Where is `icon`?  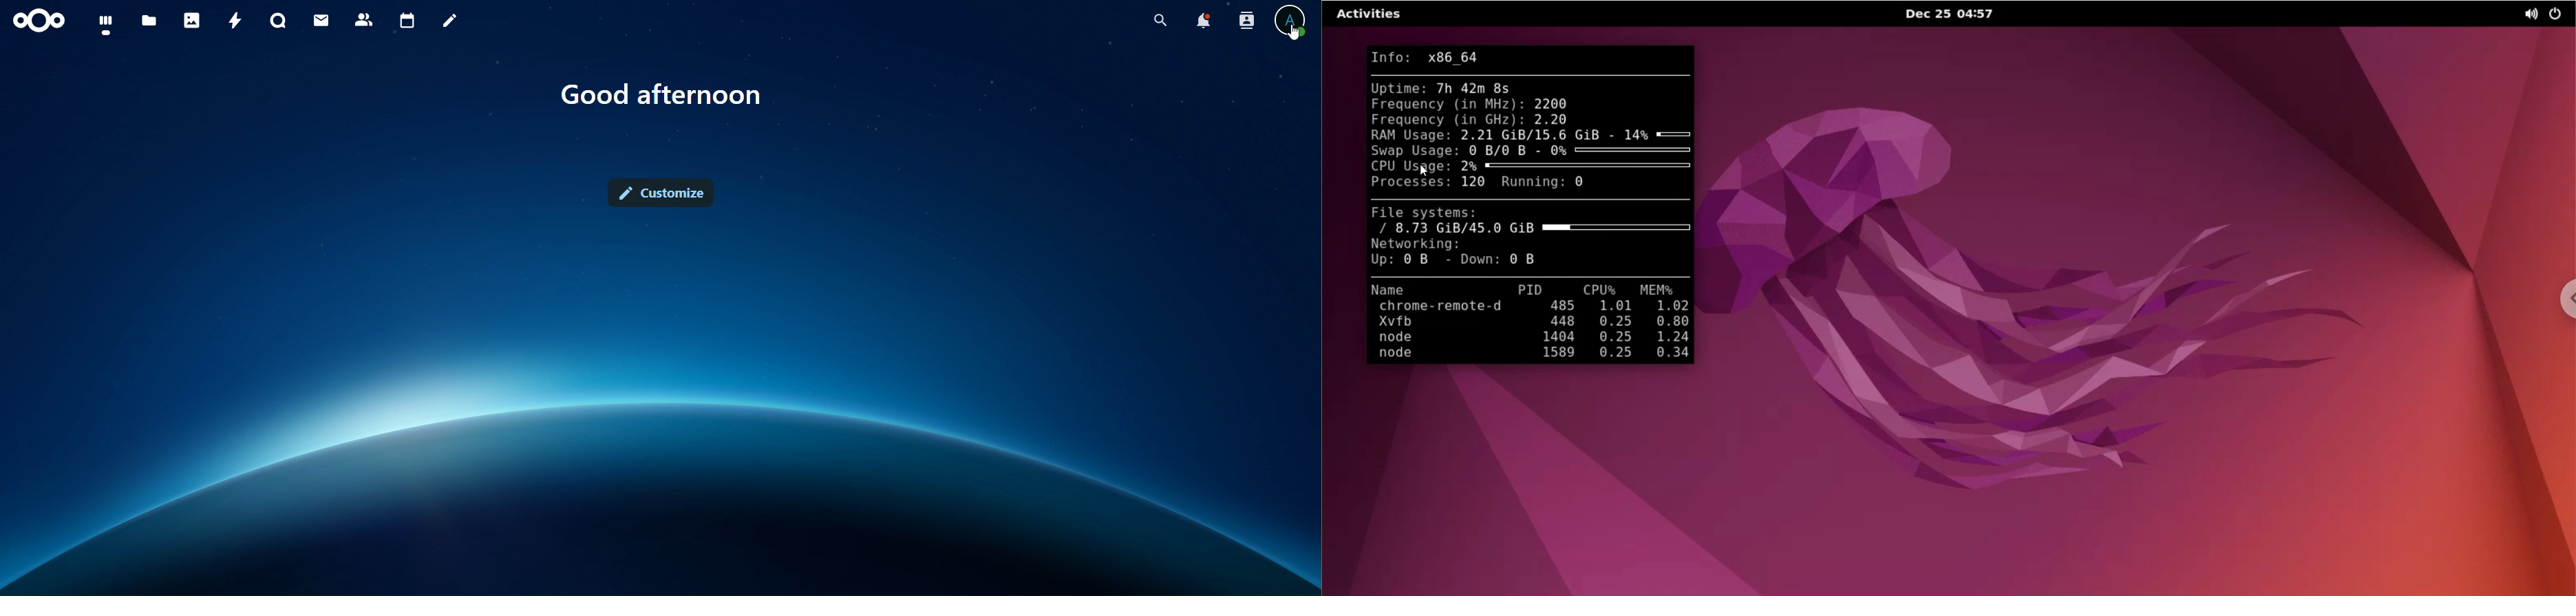
icon is located at coordinates (41, 21).